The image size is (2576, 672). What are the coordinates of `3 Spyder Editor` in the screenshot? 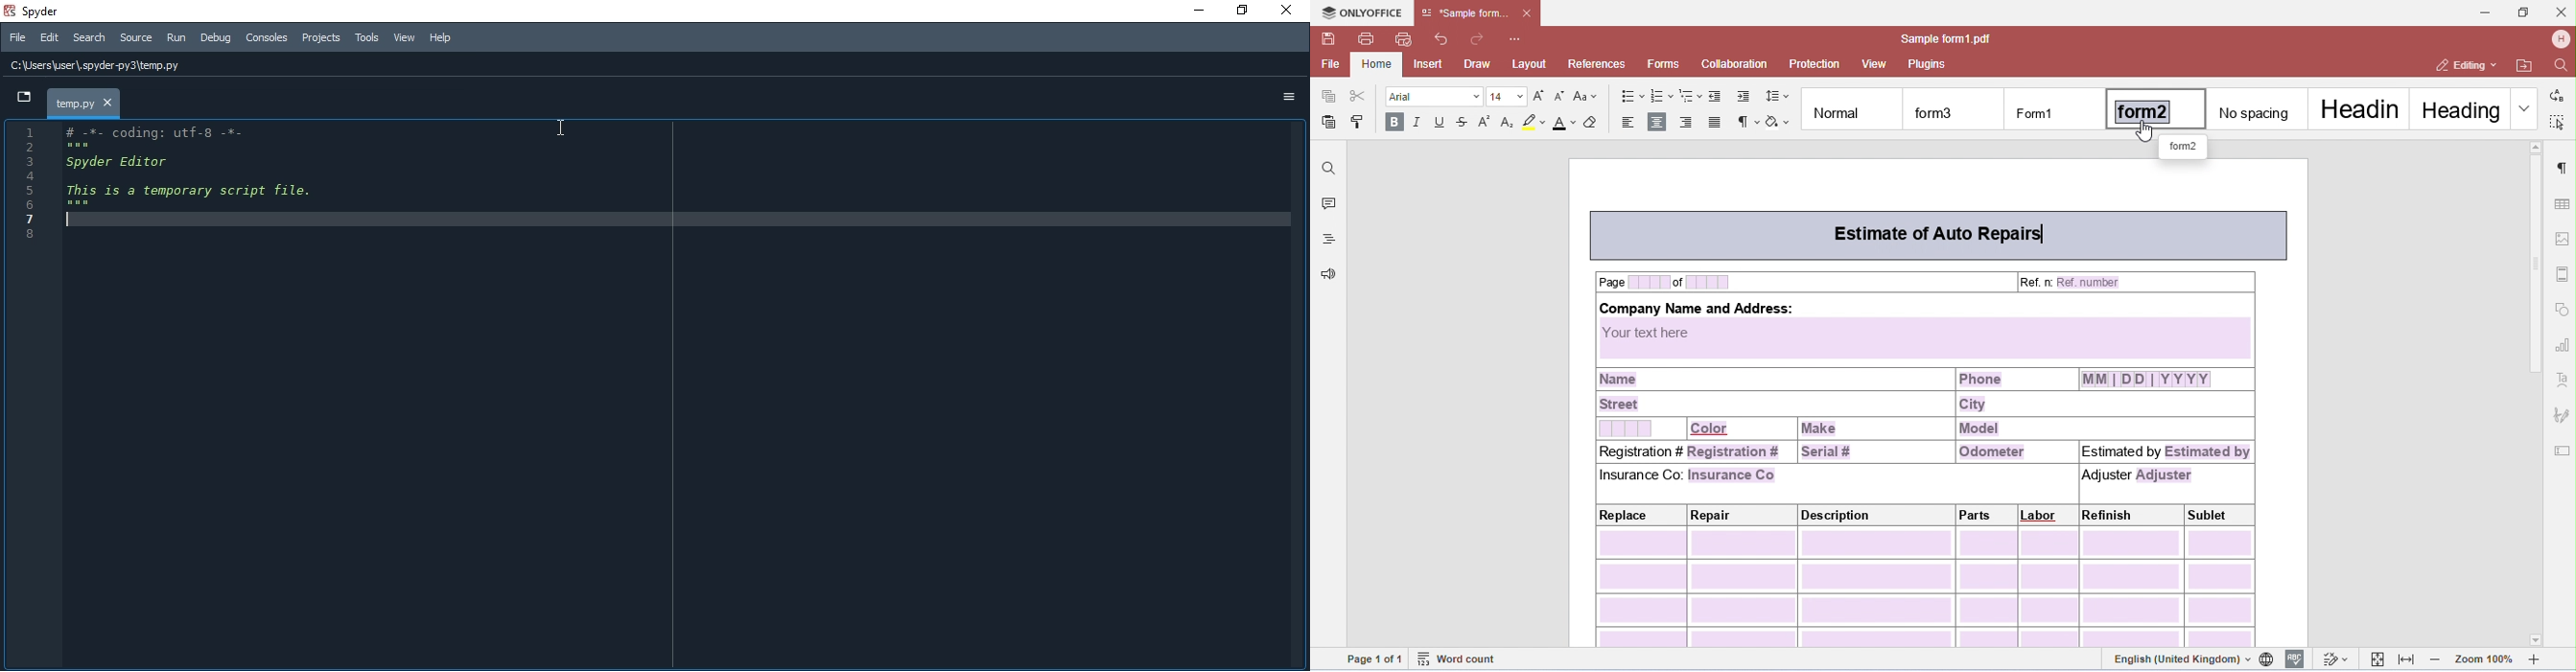 It's located at (114, 161).